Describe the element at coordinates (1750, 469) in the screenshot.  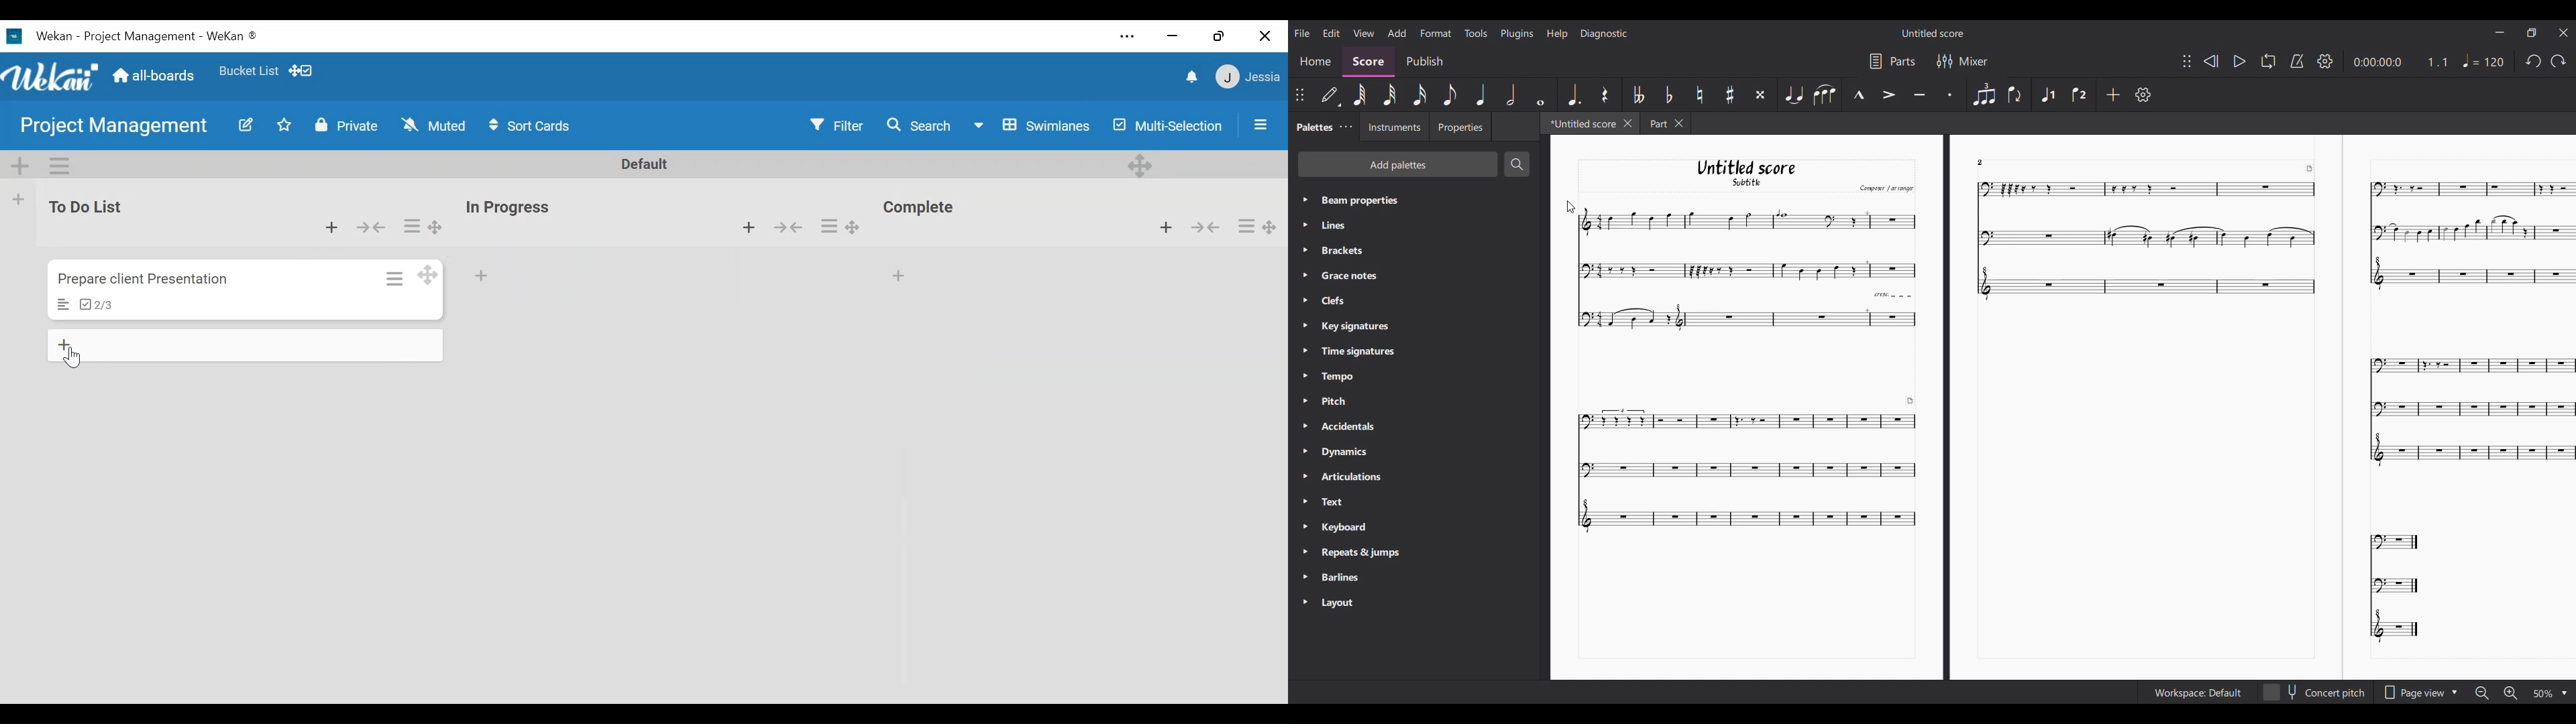
I see `` at that location.